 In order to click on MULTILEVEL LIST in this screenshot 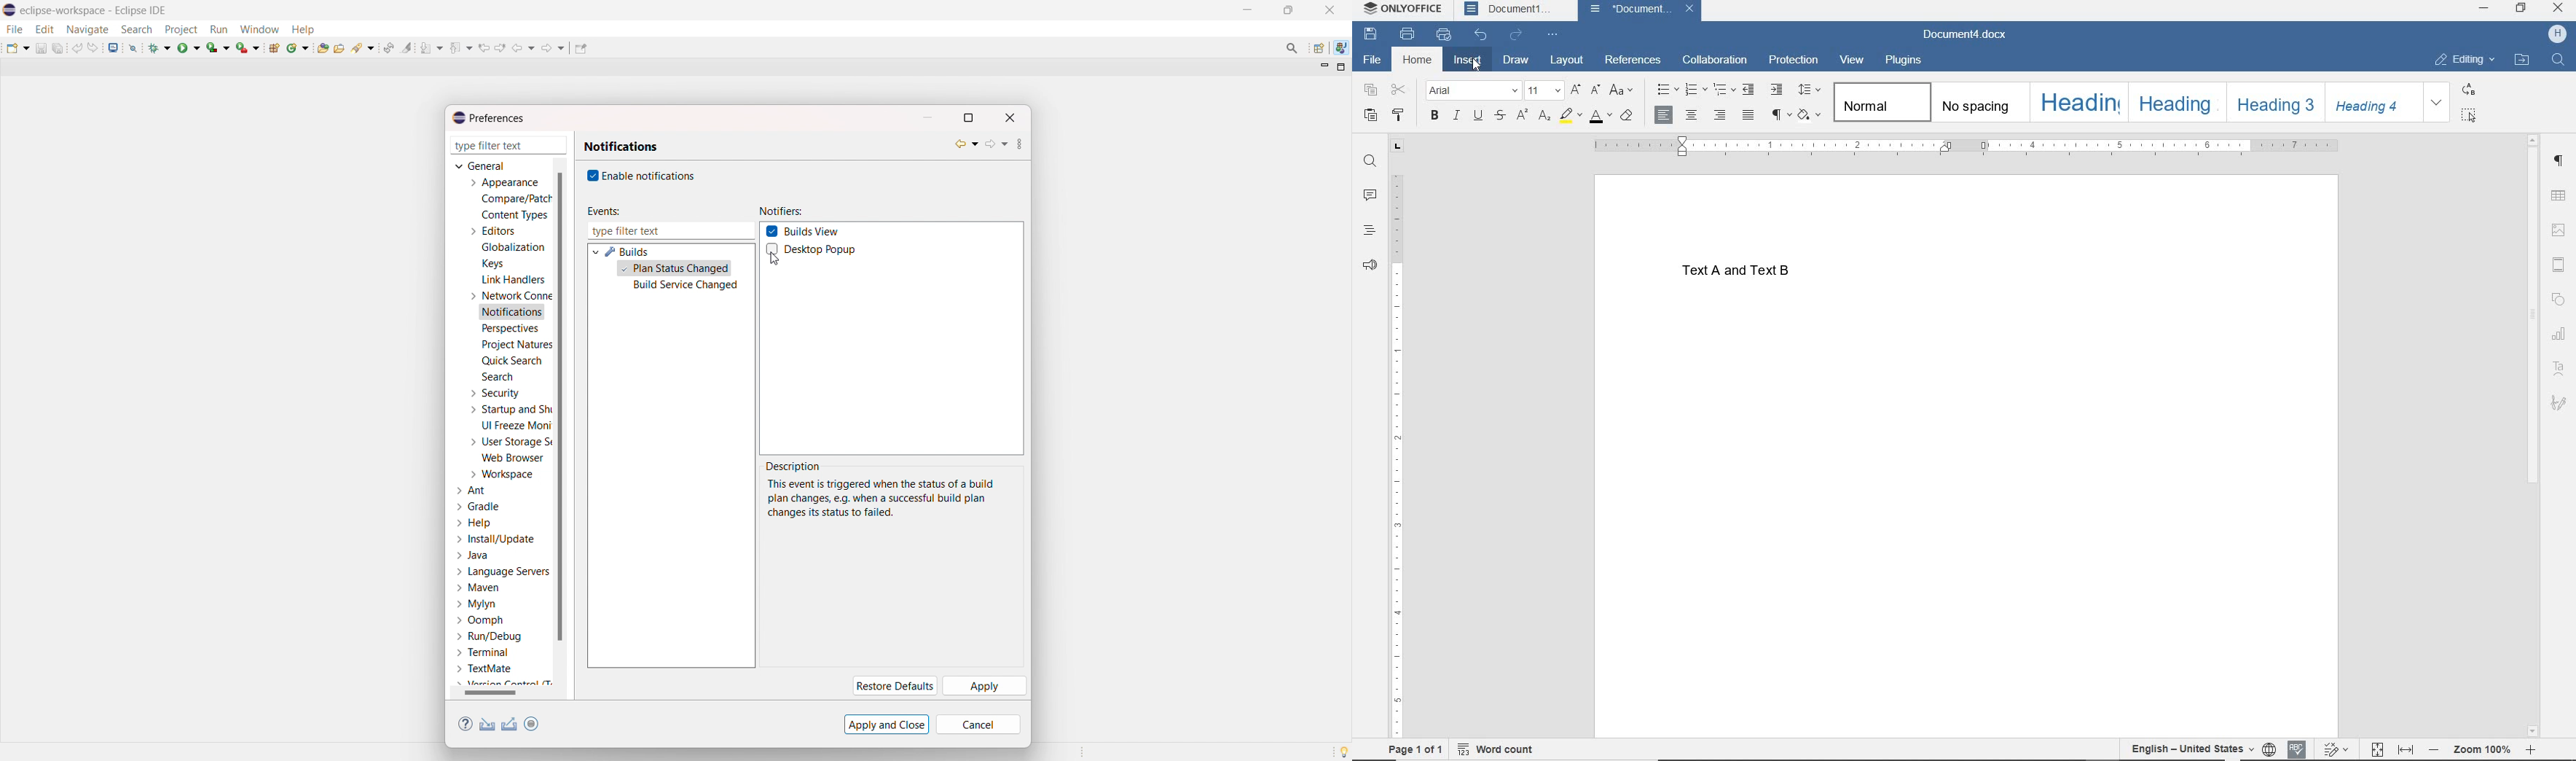, I will do `click(1724, 90)`.